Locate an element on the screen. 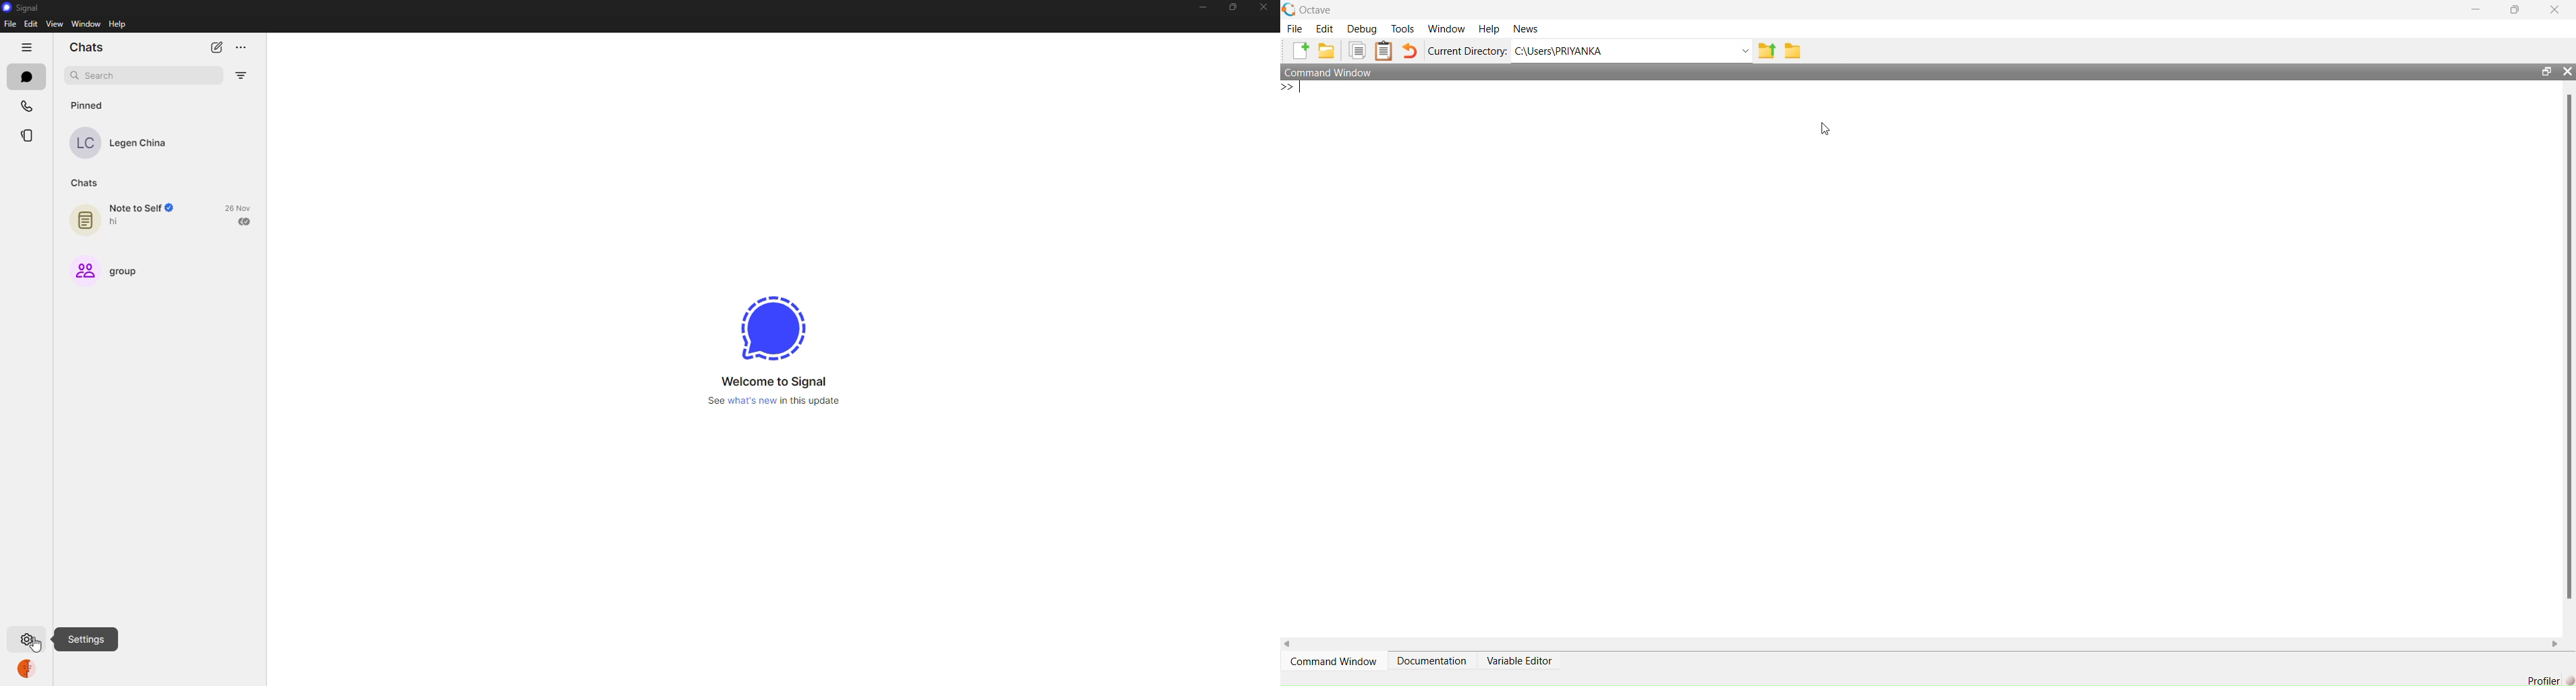  view is located at coordinates (56, 25).